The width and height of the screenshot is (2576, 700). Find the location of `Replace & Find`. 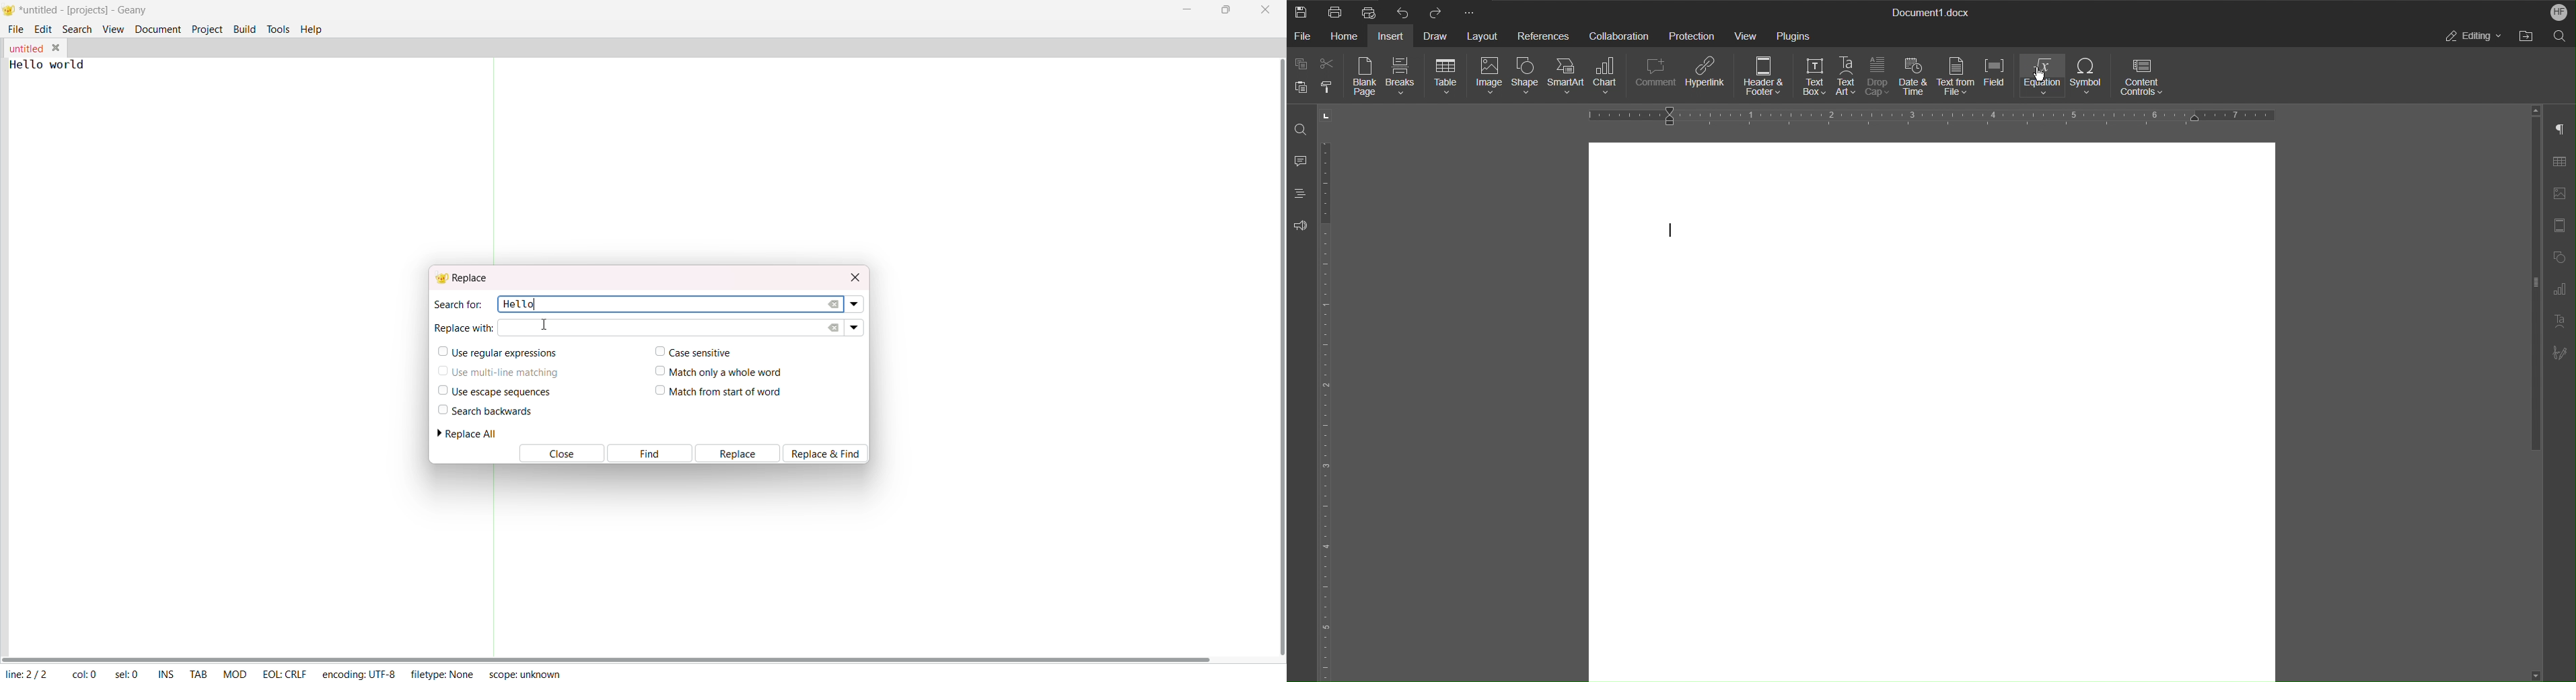

Replace & Find is located at coordinates (830, 453).